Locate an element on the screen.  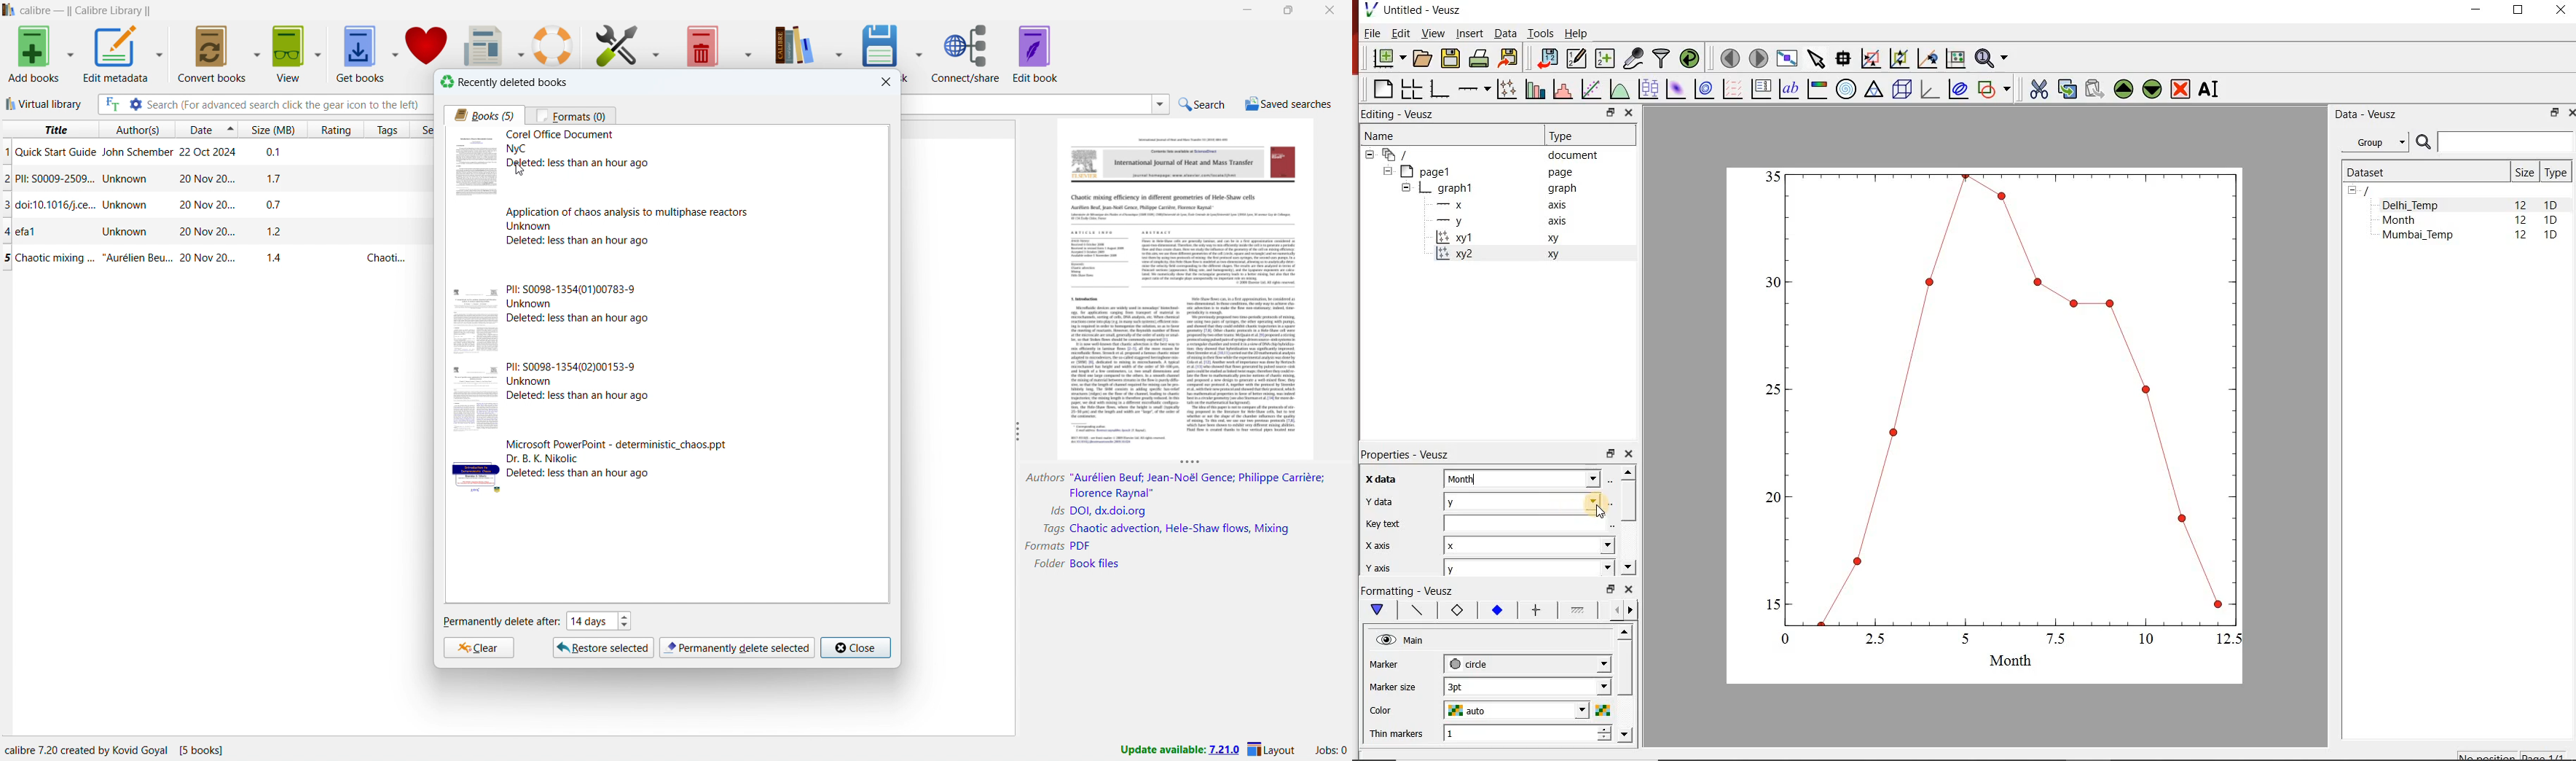
one deleted book is located at coordinates (667, 464).